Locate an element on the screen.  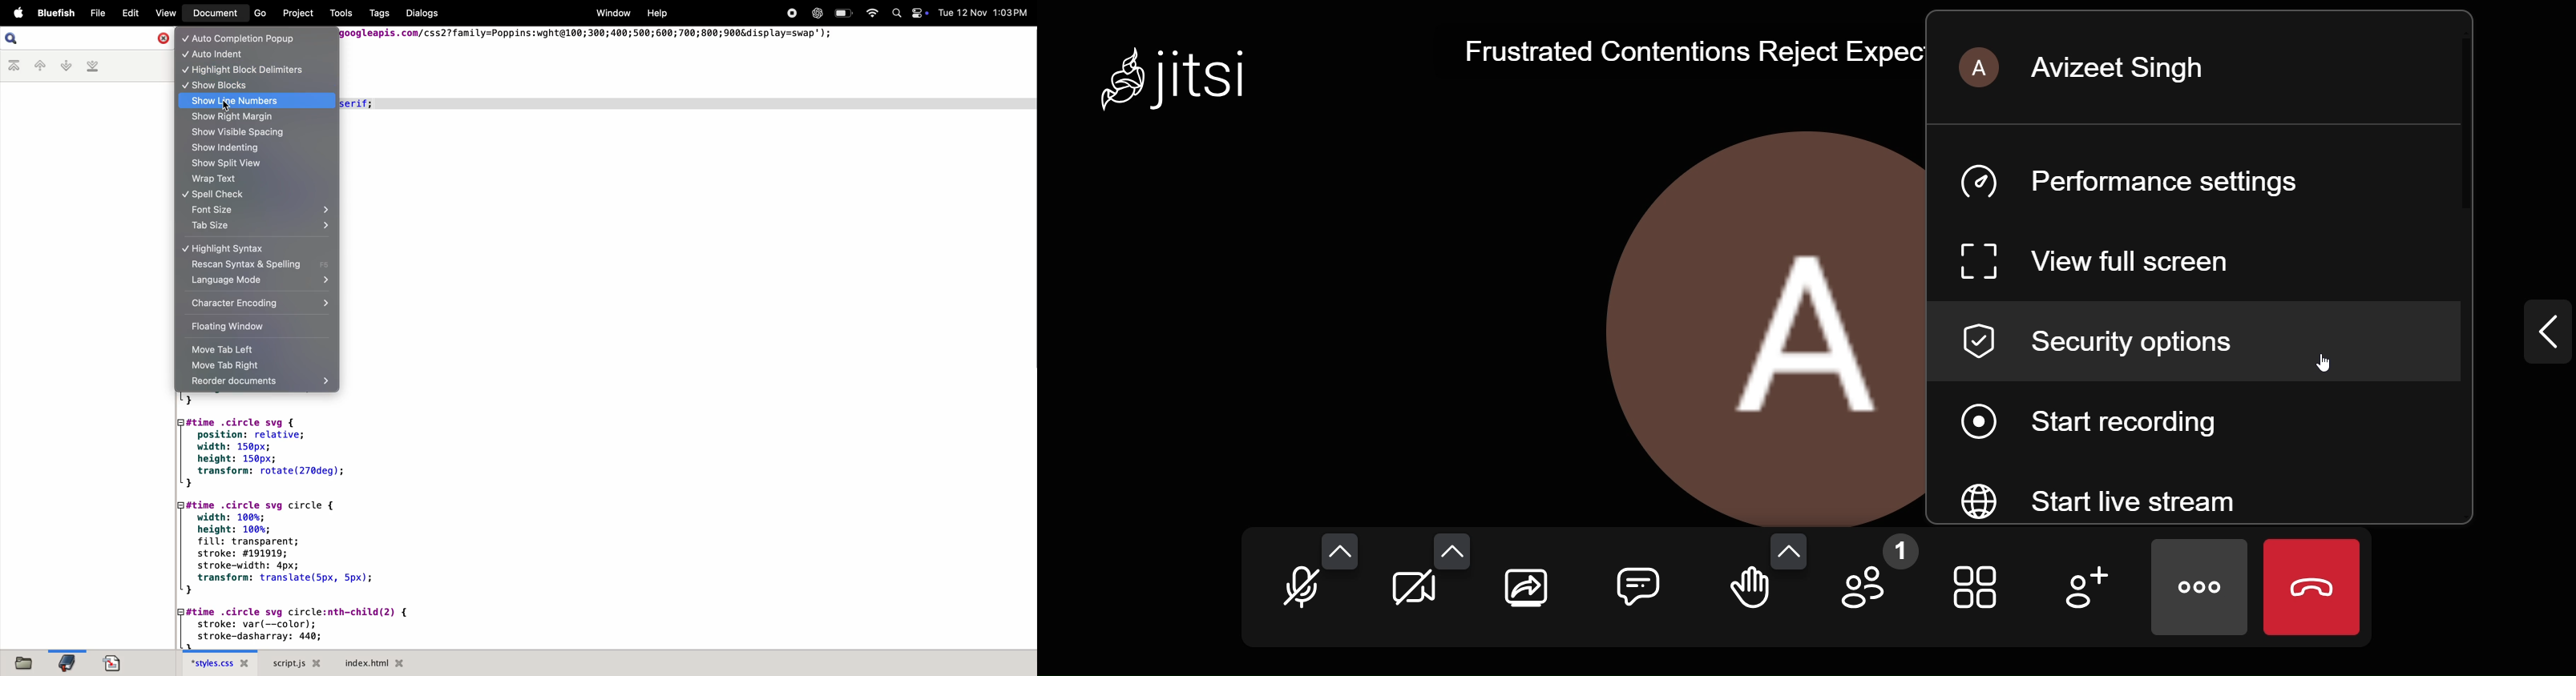
File is located at coordinates (94, 13).